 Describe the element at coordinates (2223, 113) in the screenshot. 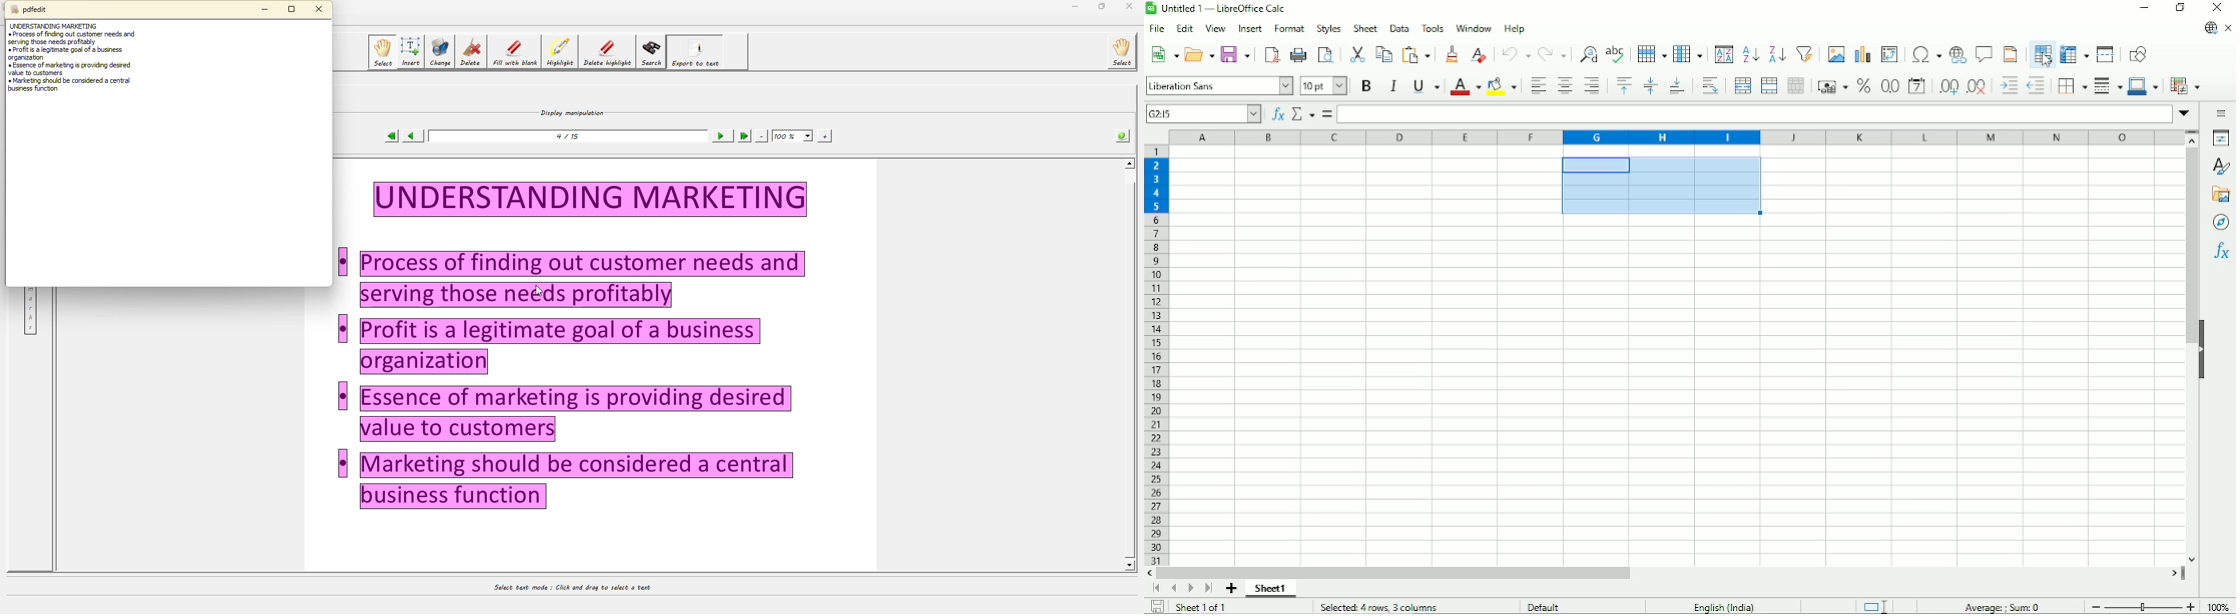

I see `Sidebar settings` at that location.